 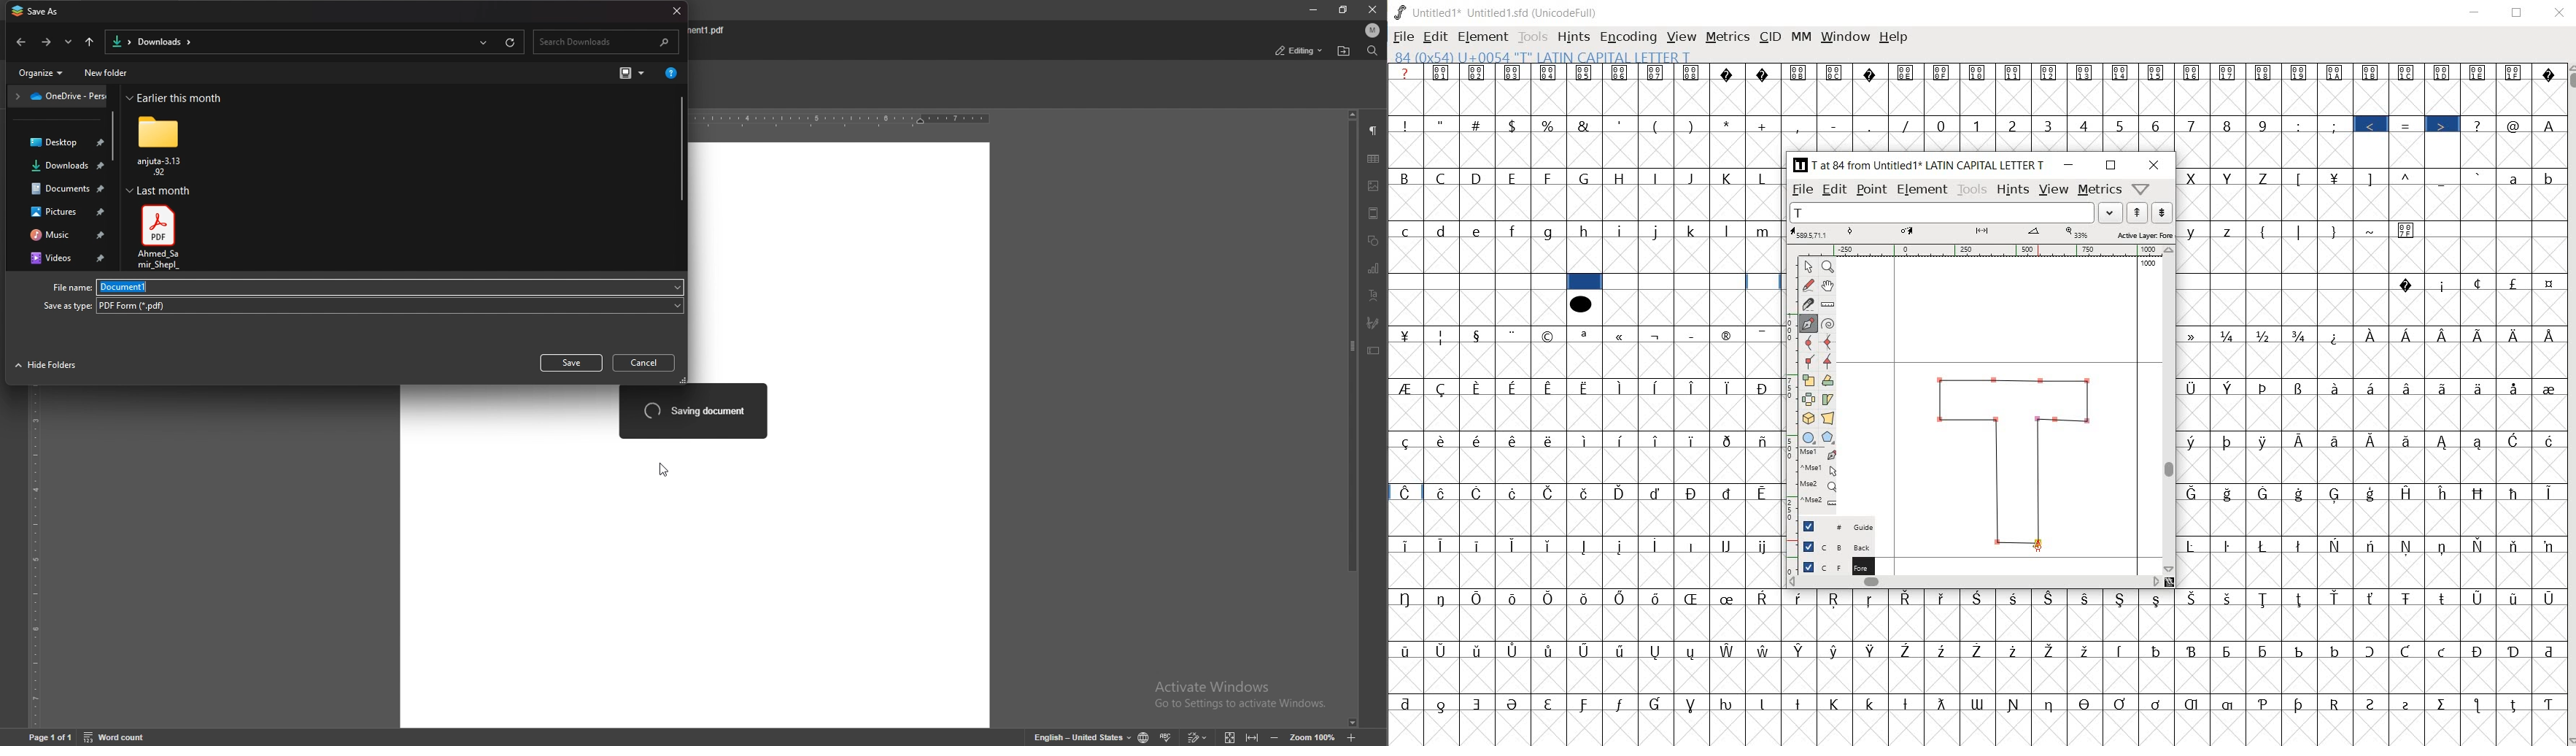 What do you see at coordinates (2373, 126) in the screenshot?
I see `<` at bounding box center [2373, 126].